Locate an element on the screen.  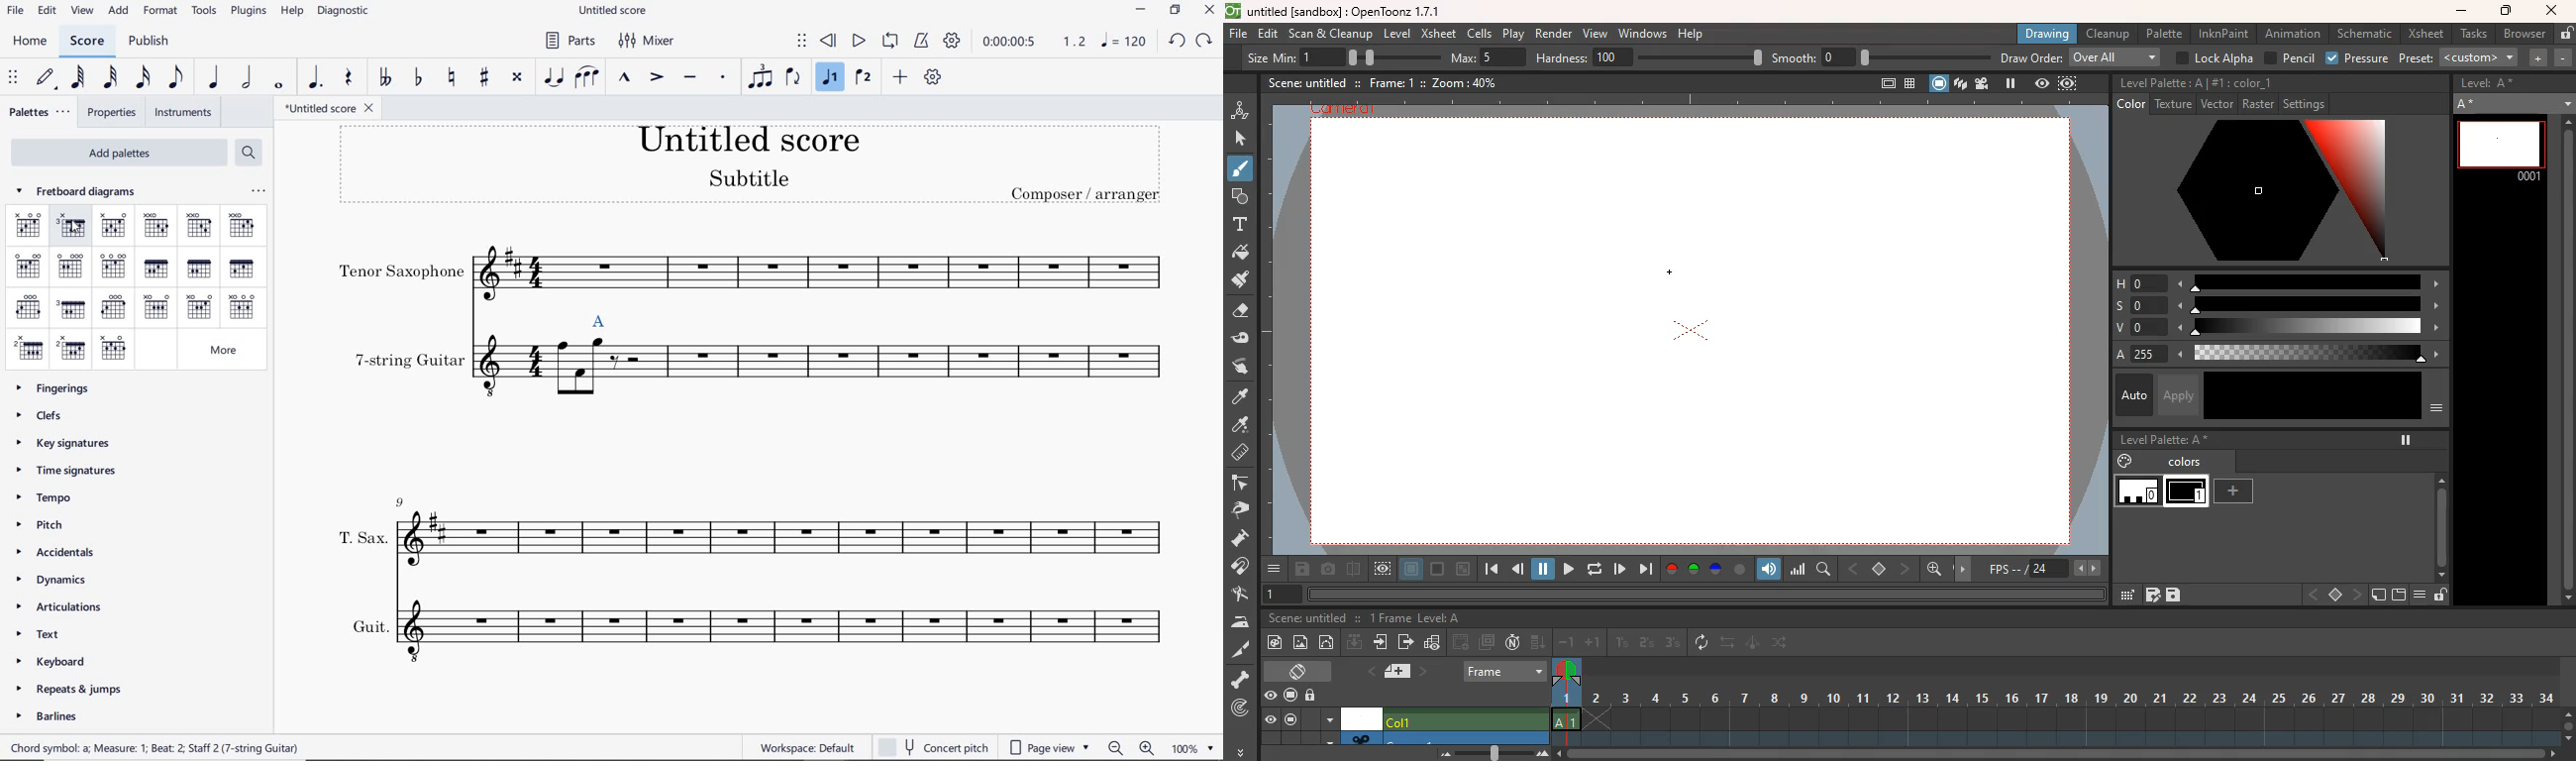
F7 is located at coordinates (243, 270).